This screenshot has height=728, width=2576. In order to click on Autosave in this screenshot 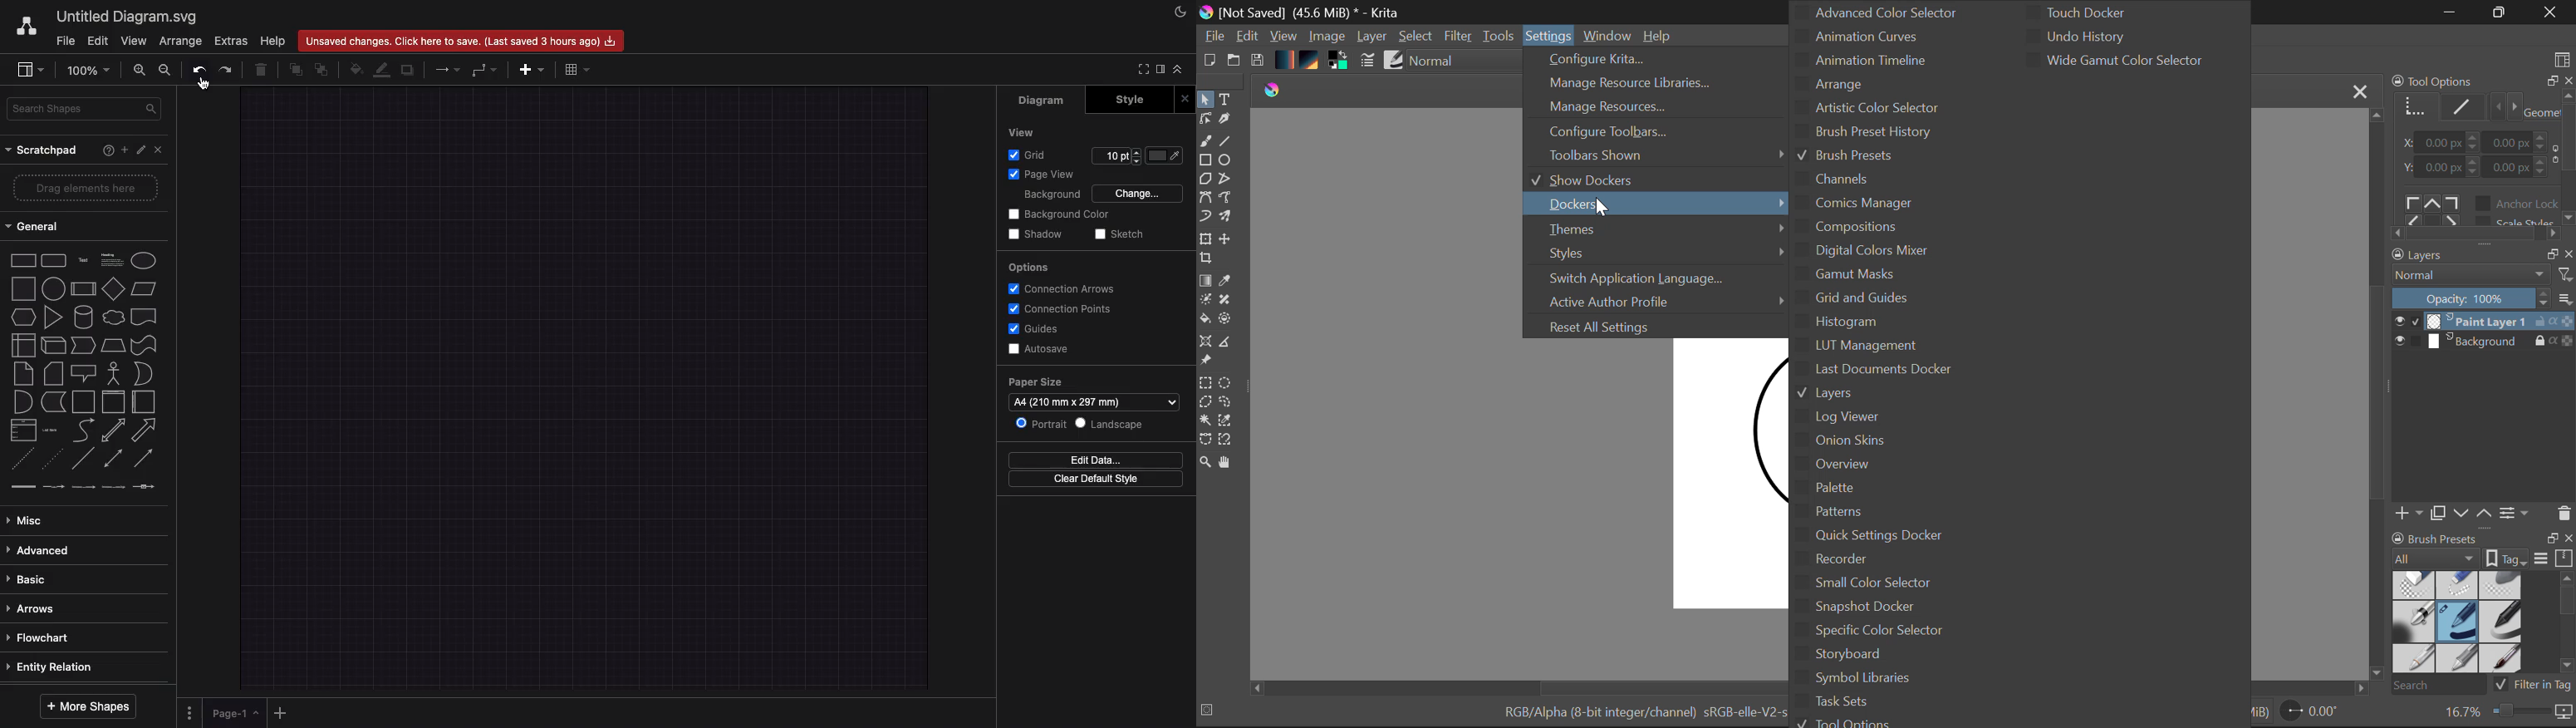, I will do `click(1041, 348)`.